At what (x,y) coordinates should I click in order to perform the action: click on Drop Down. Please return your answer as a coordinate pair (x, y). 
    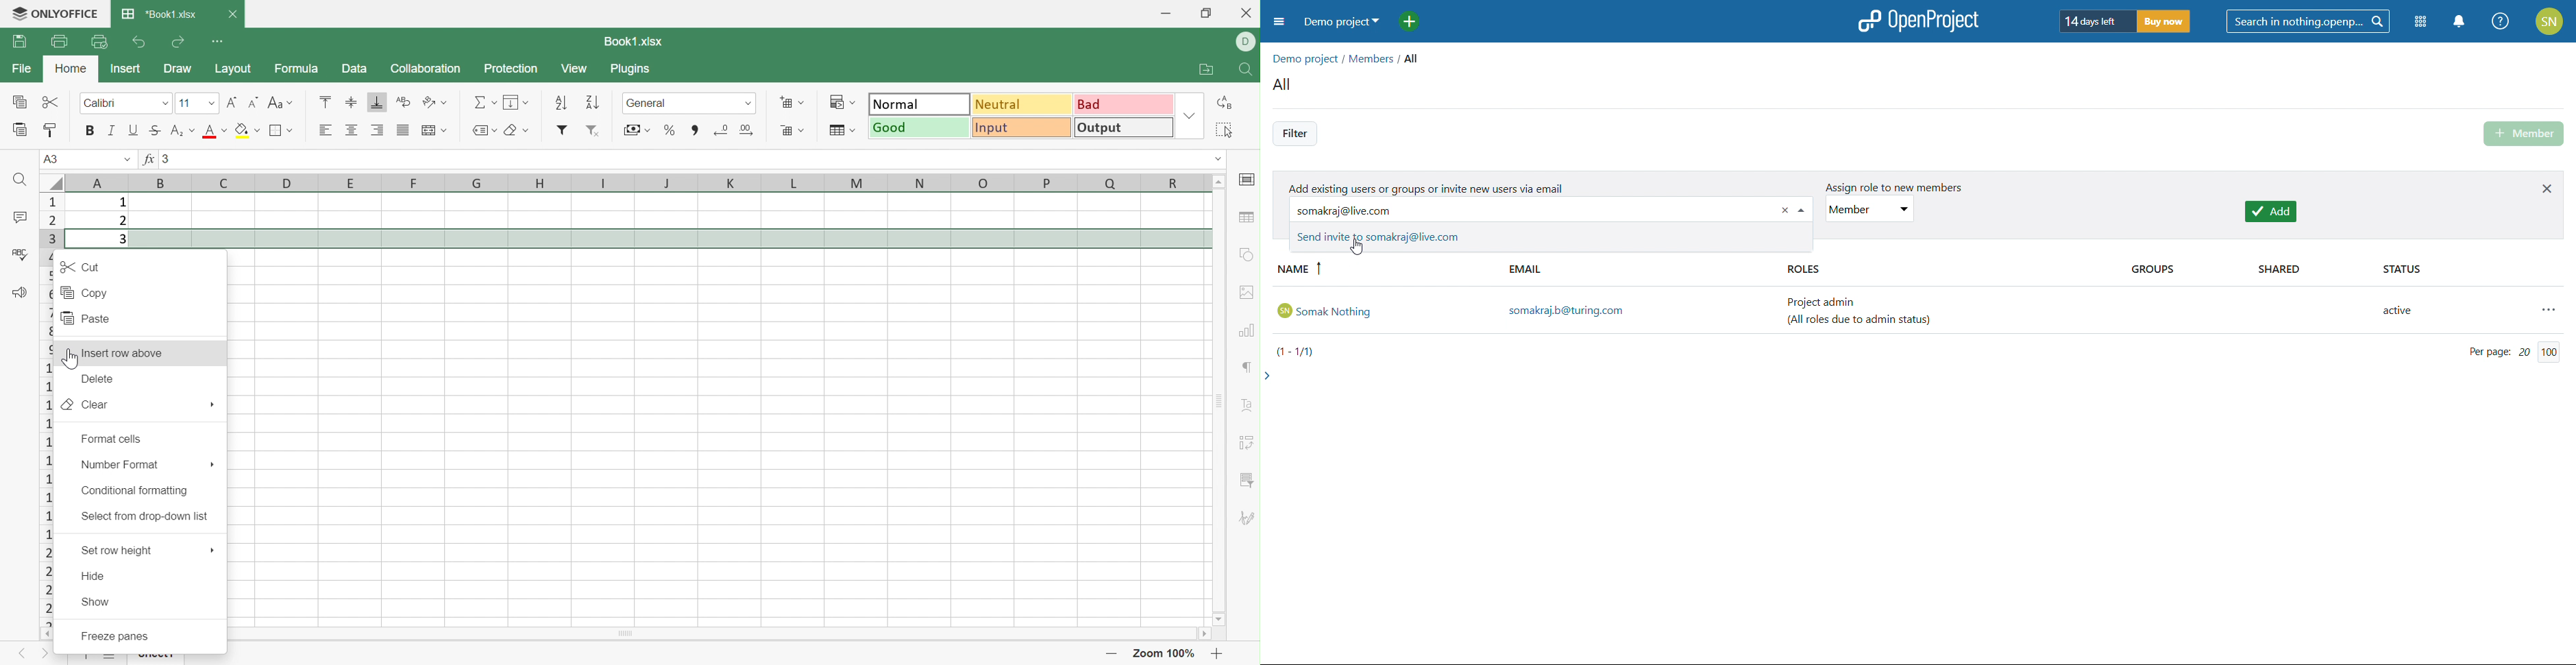
    Looking at the image, I should click on (127, 159).